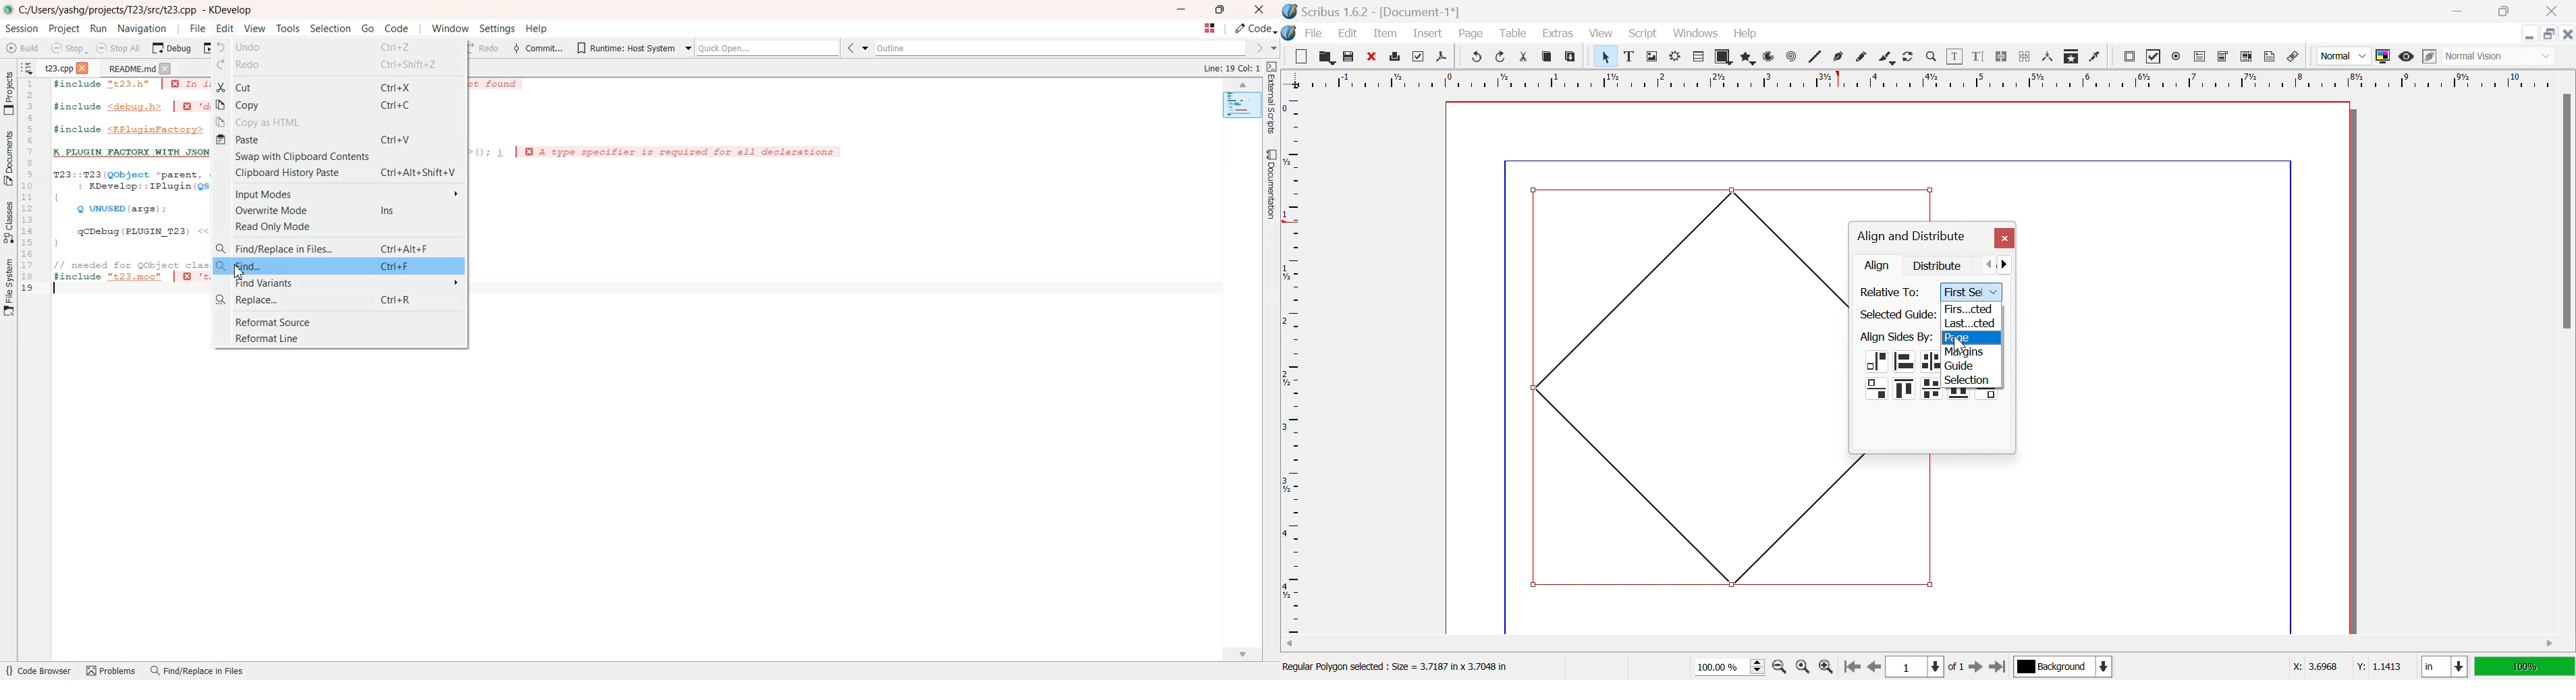  What do you see at coordinates (1964, 353) in the screenshot?
I see `Margins` at bounding box center [1964, 353].